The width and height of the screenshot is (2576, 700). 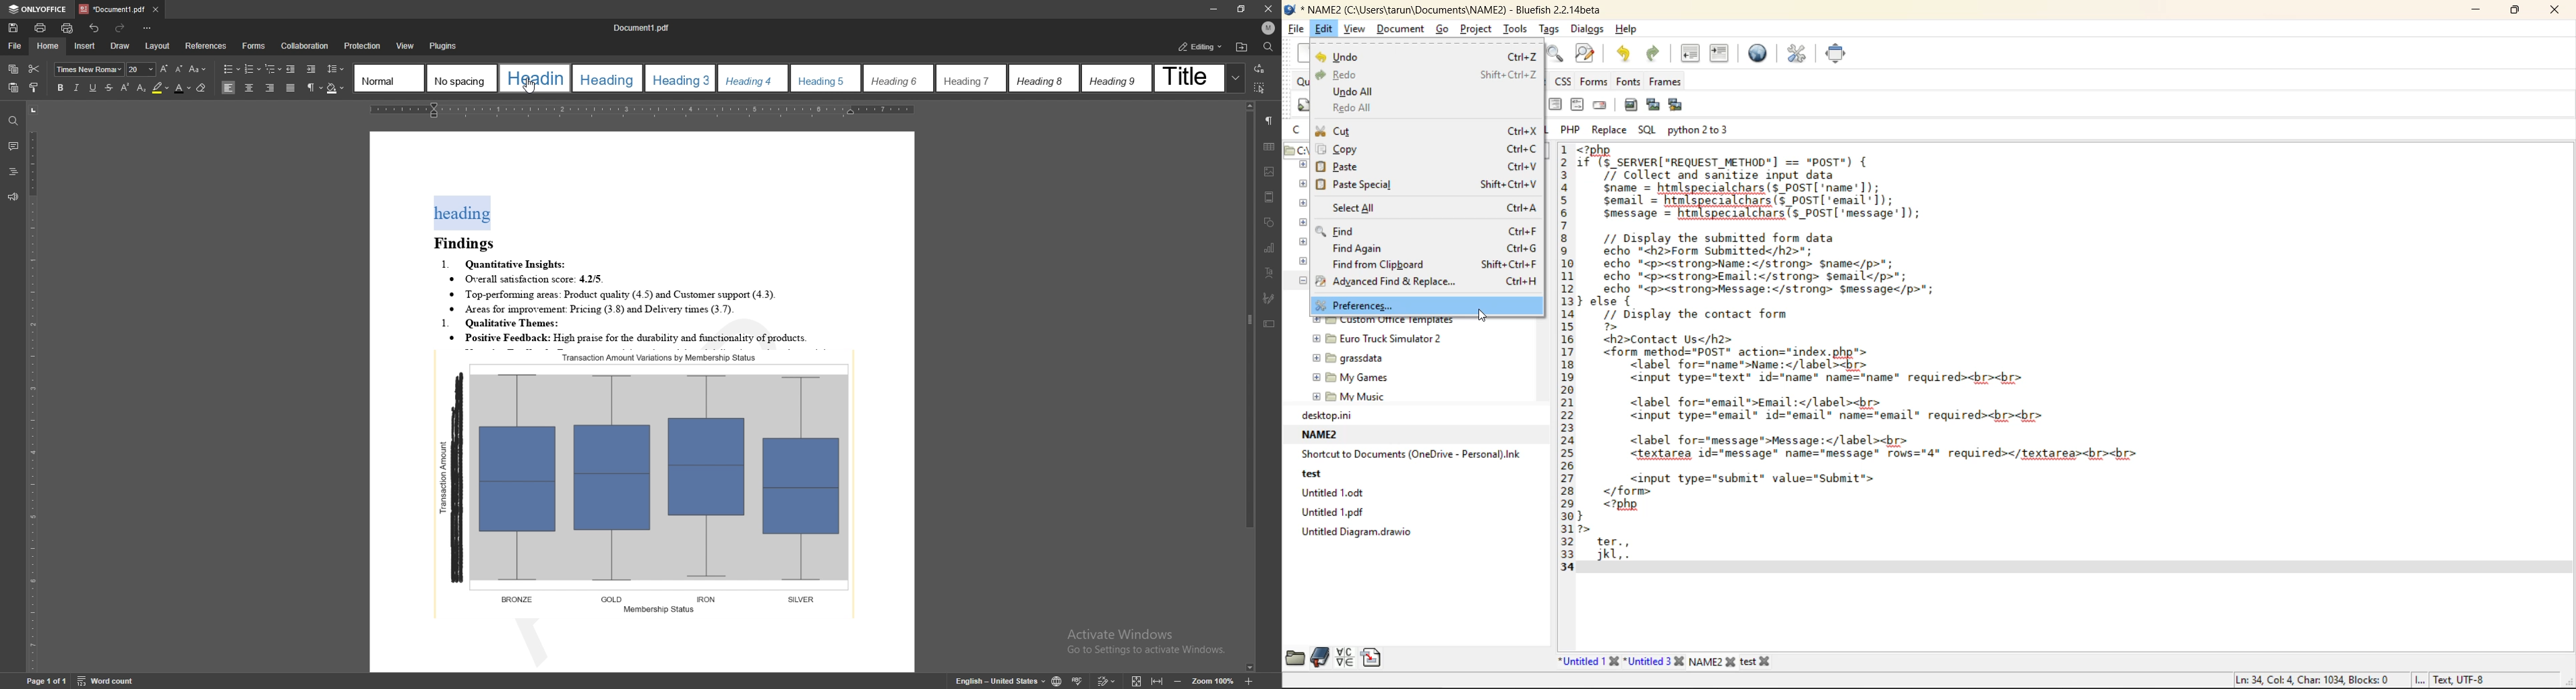 I want to click on protection, so click(x=363, y=46).